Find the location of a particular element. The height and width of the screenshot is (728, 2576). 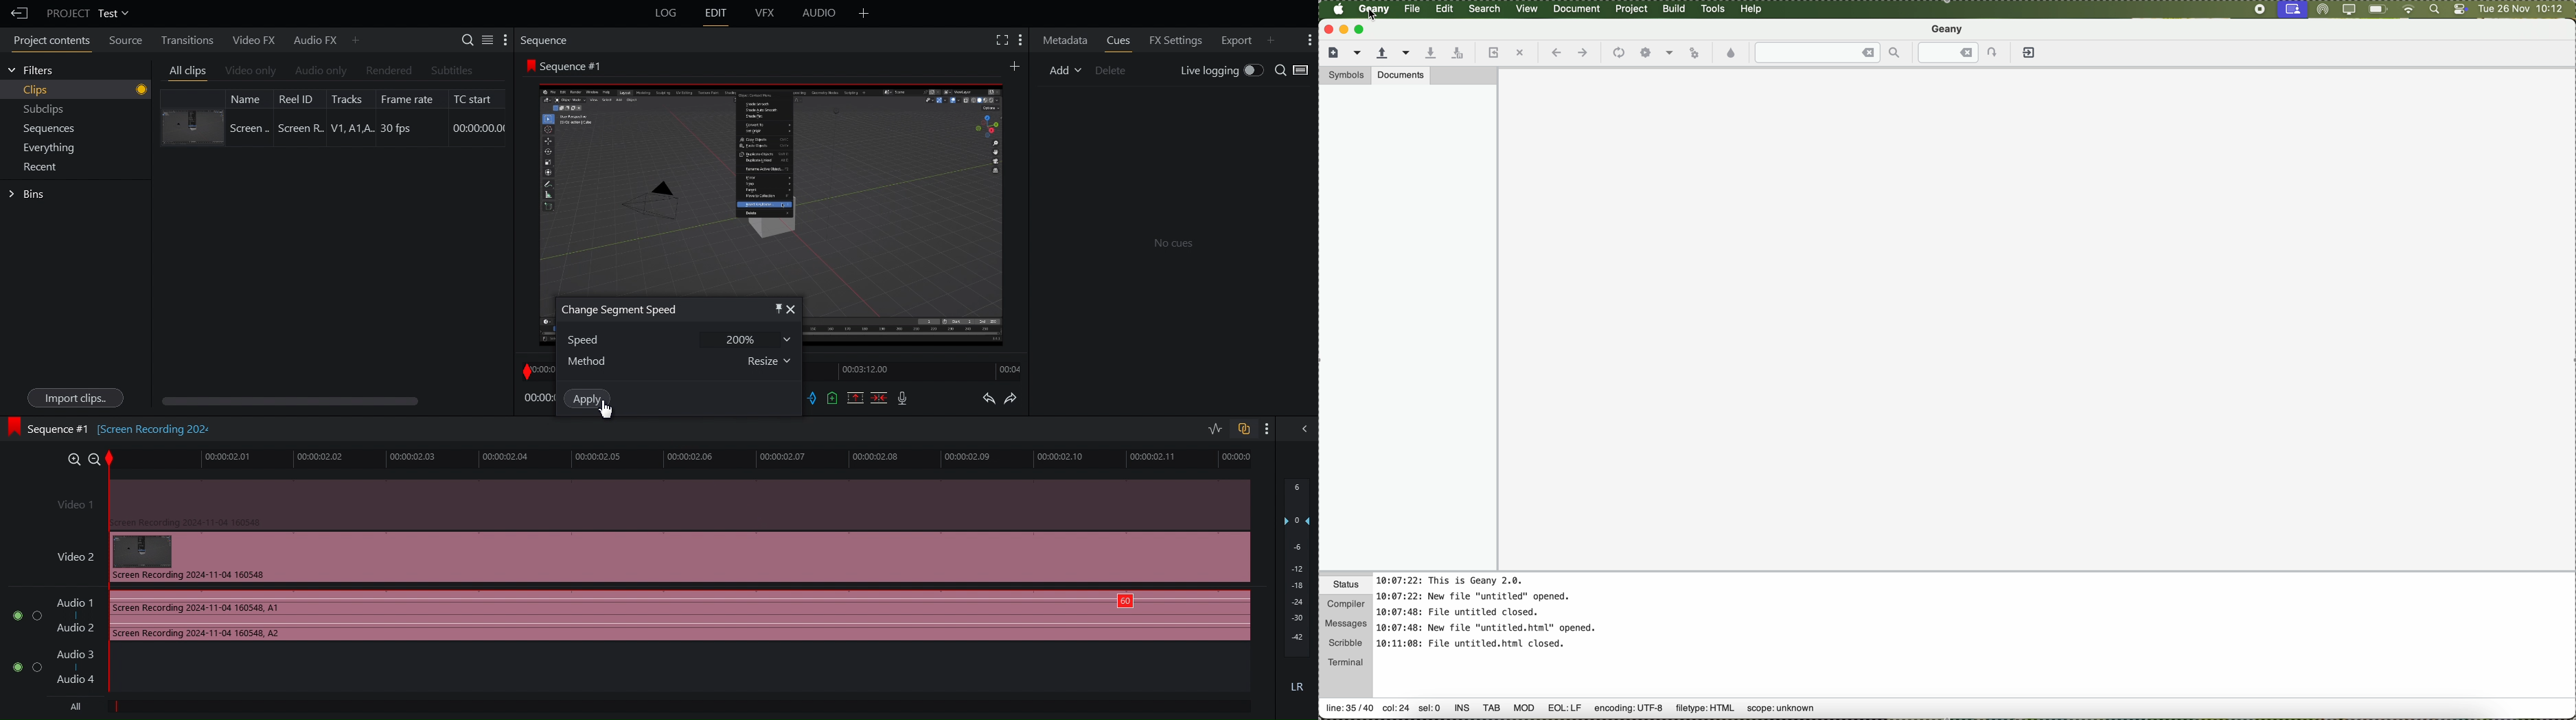

line 35/40 is located at coordinates (1349, 710).